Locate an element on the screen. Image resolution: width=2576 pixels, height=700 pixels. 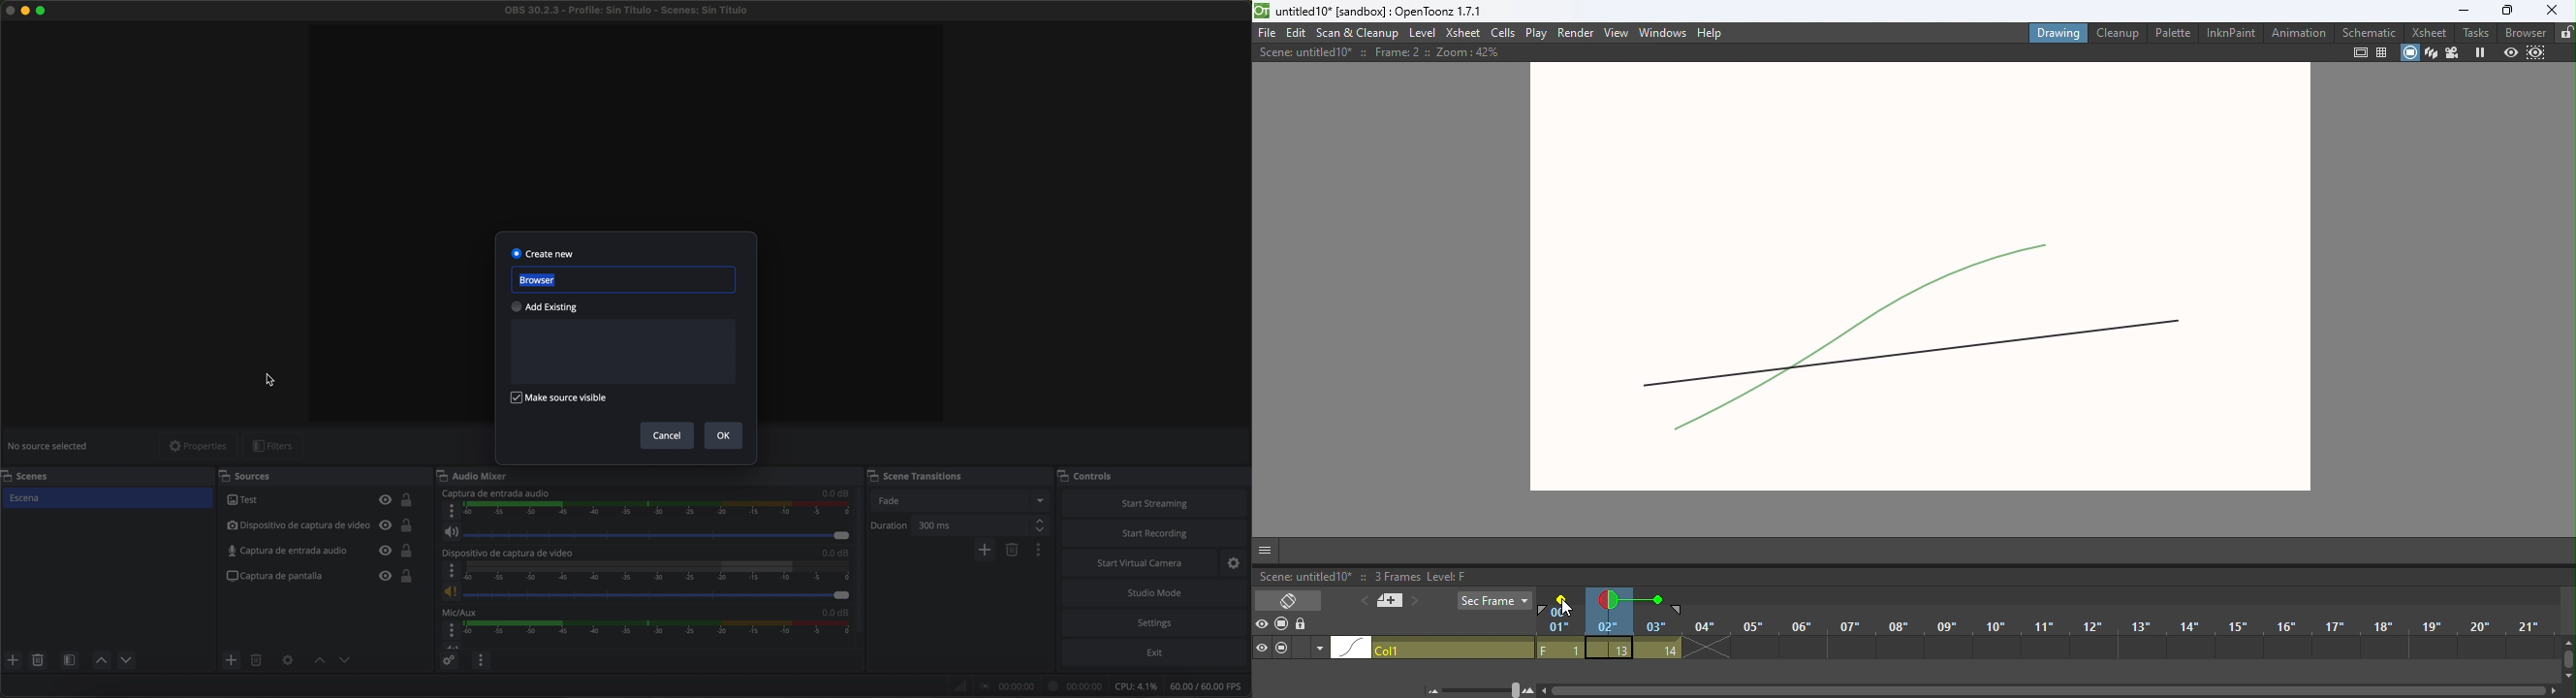
Play is located at coordinates (1535, 33).